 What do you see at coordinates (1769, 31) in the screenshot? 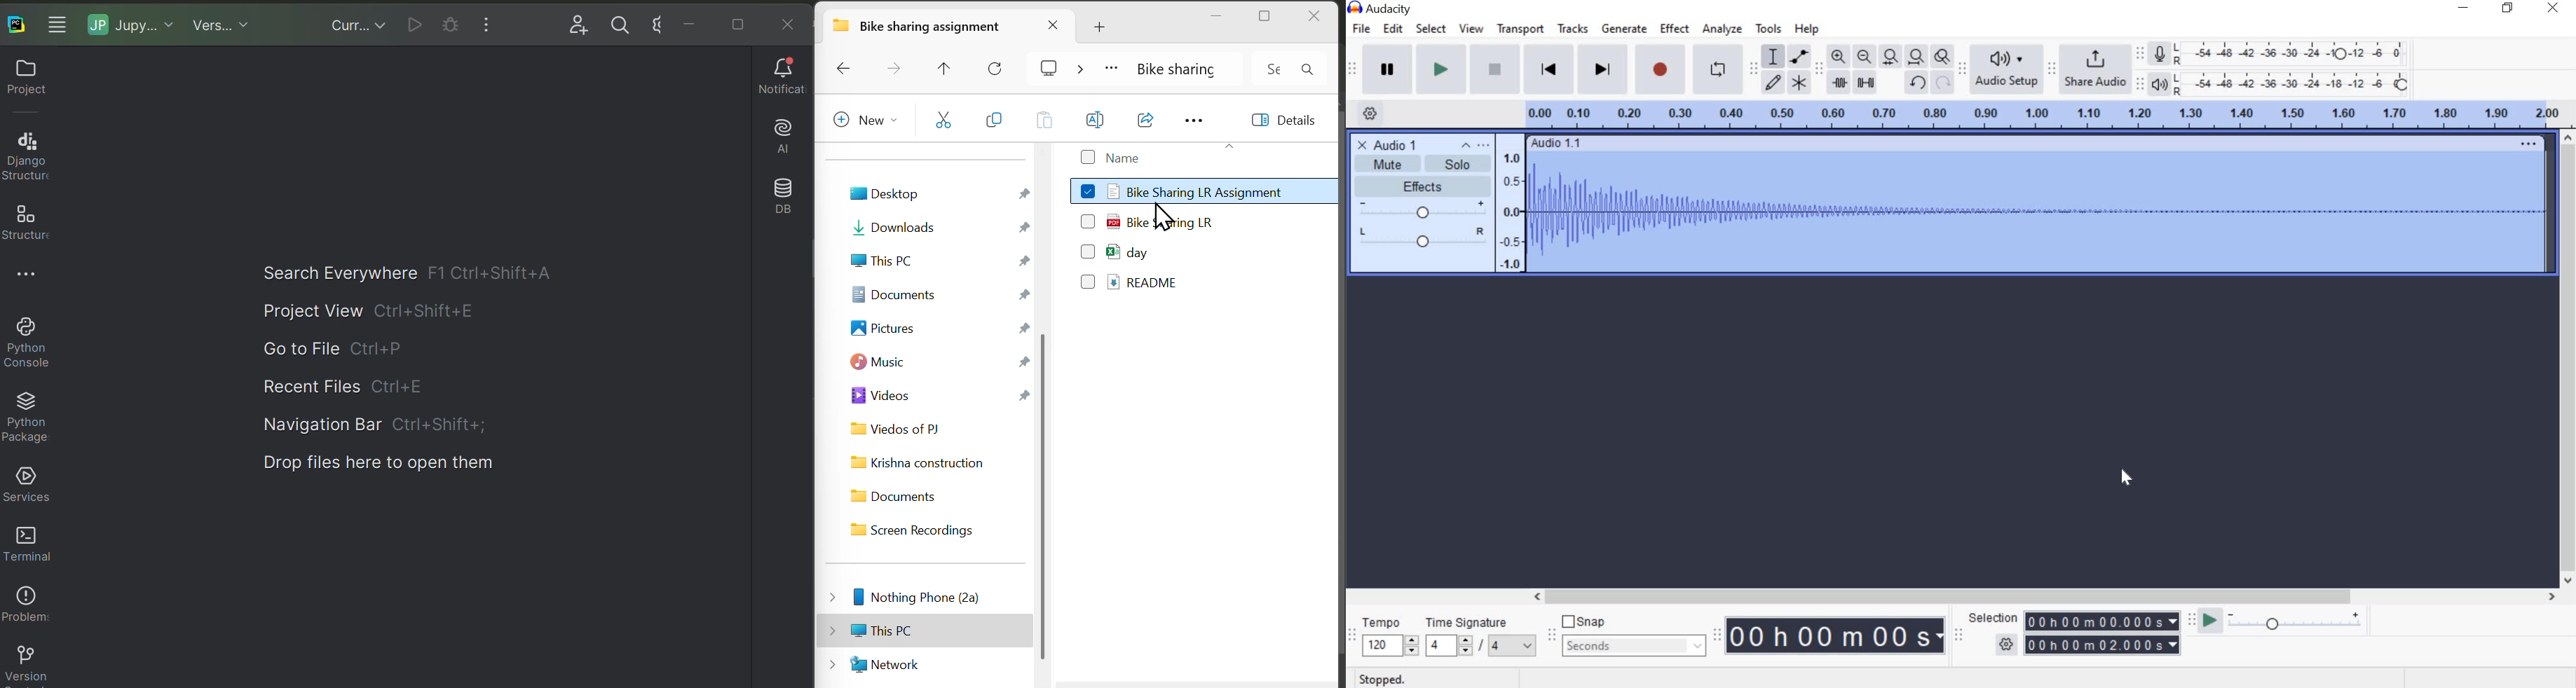
I see `tools` at bounding box center [1769, 31].